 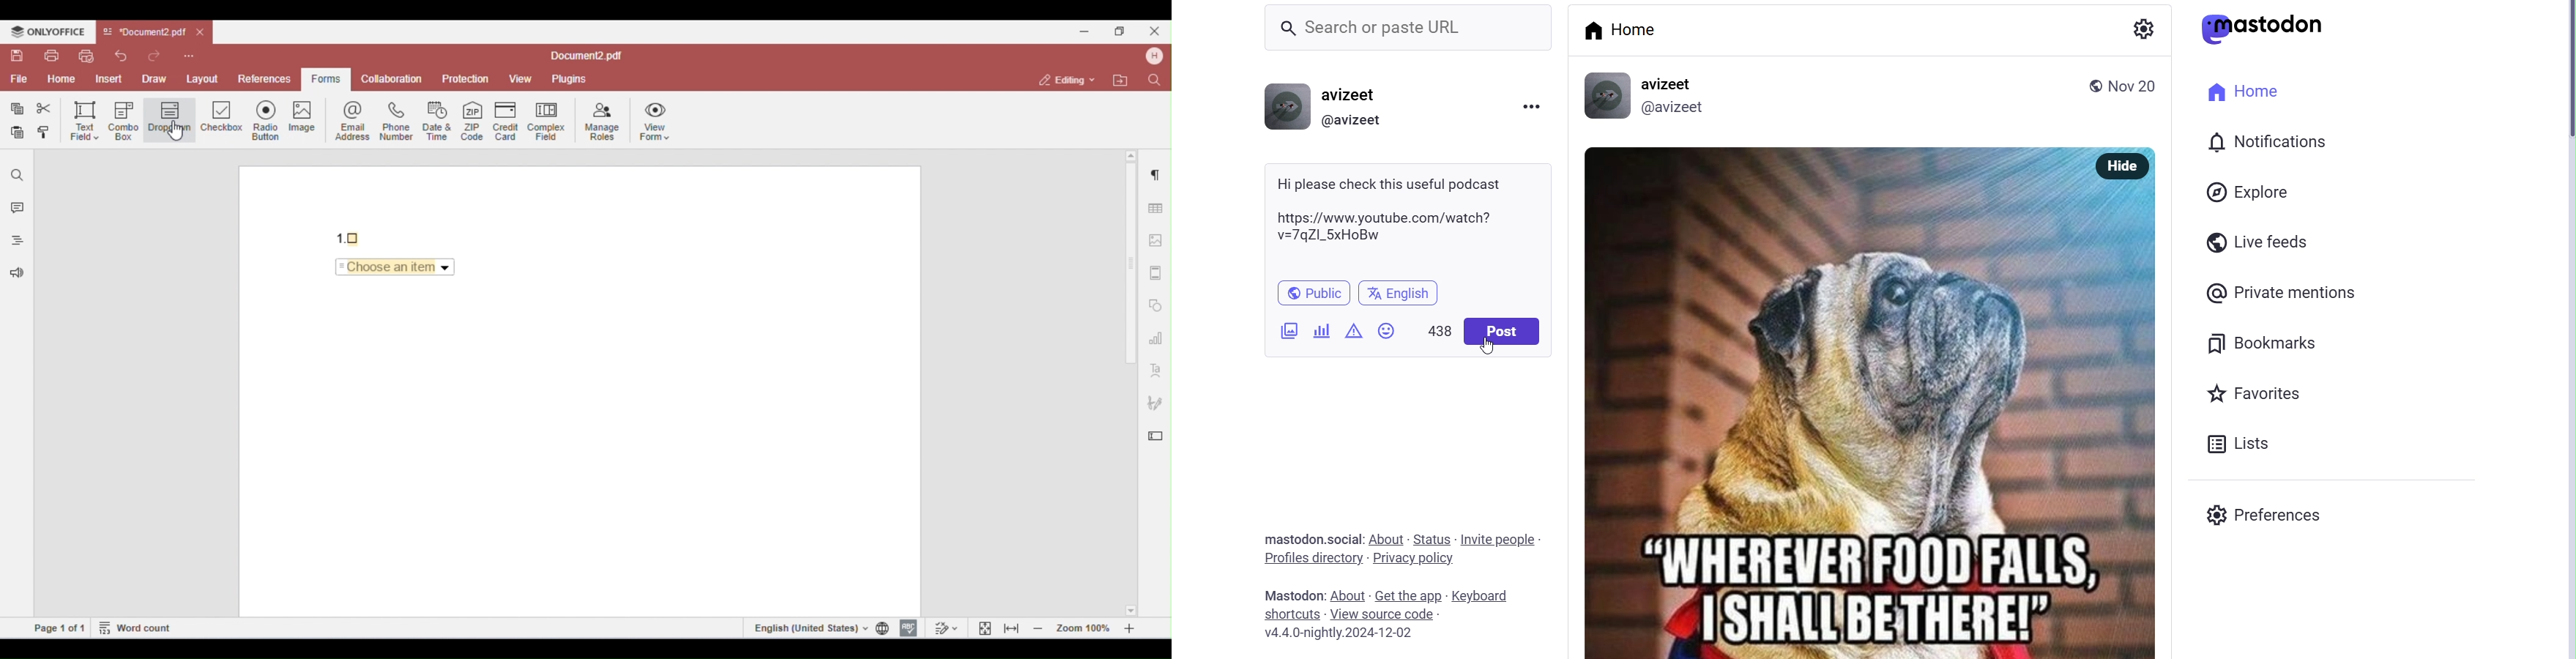 I want to click on public, so click(x=2090, y=85).